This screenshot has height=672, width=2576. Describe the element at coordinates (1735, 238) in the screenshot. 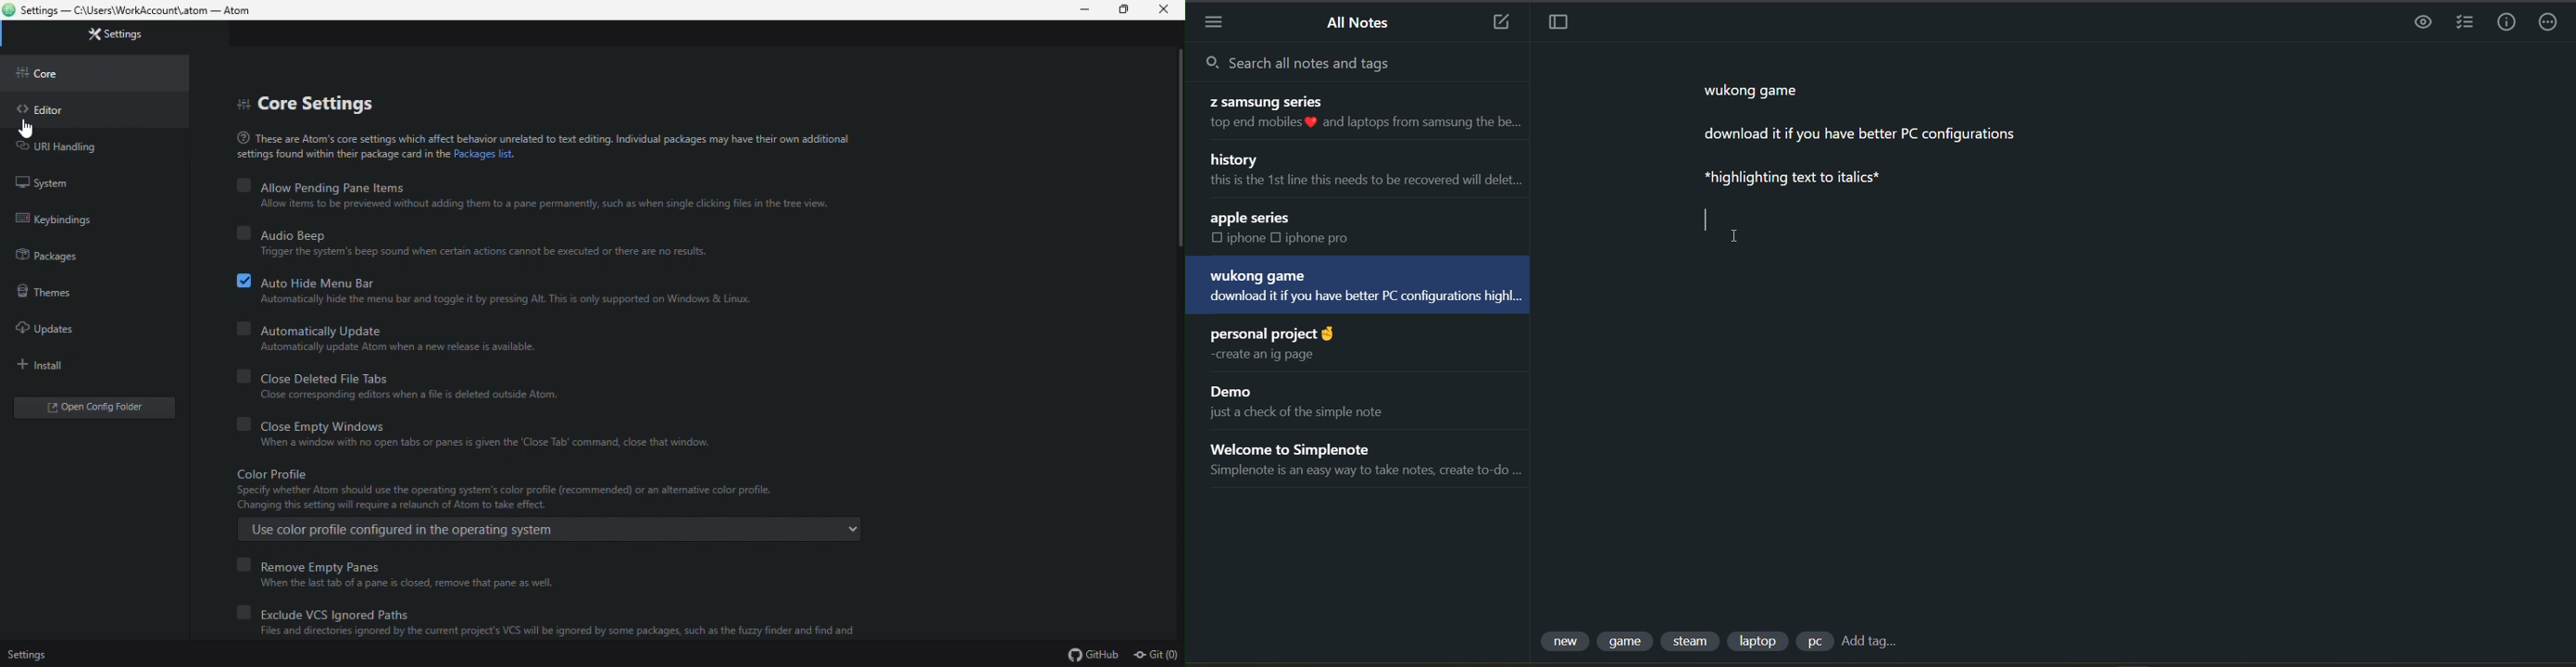

I see `cursor` at that location.